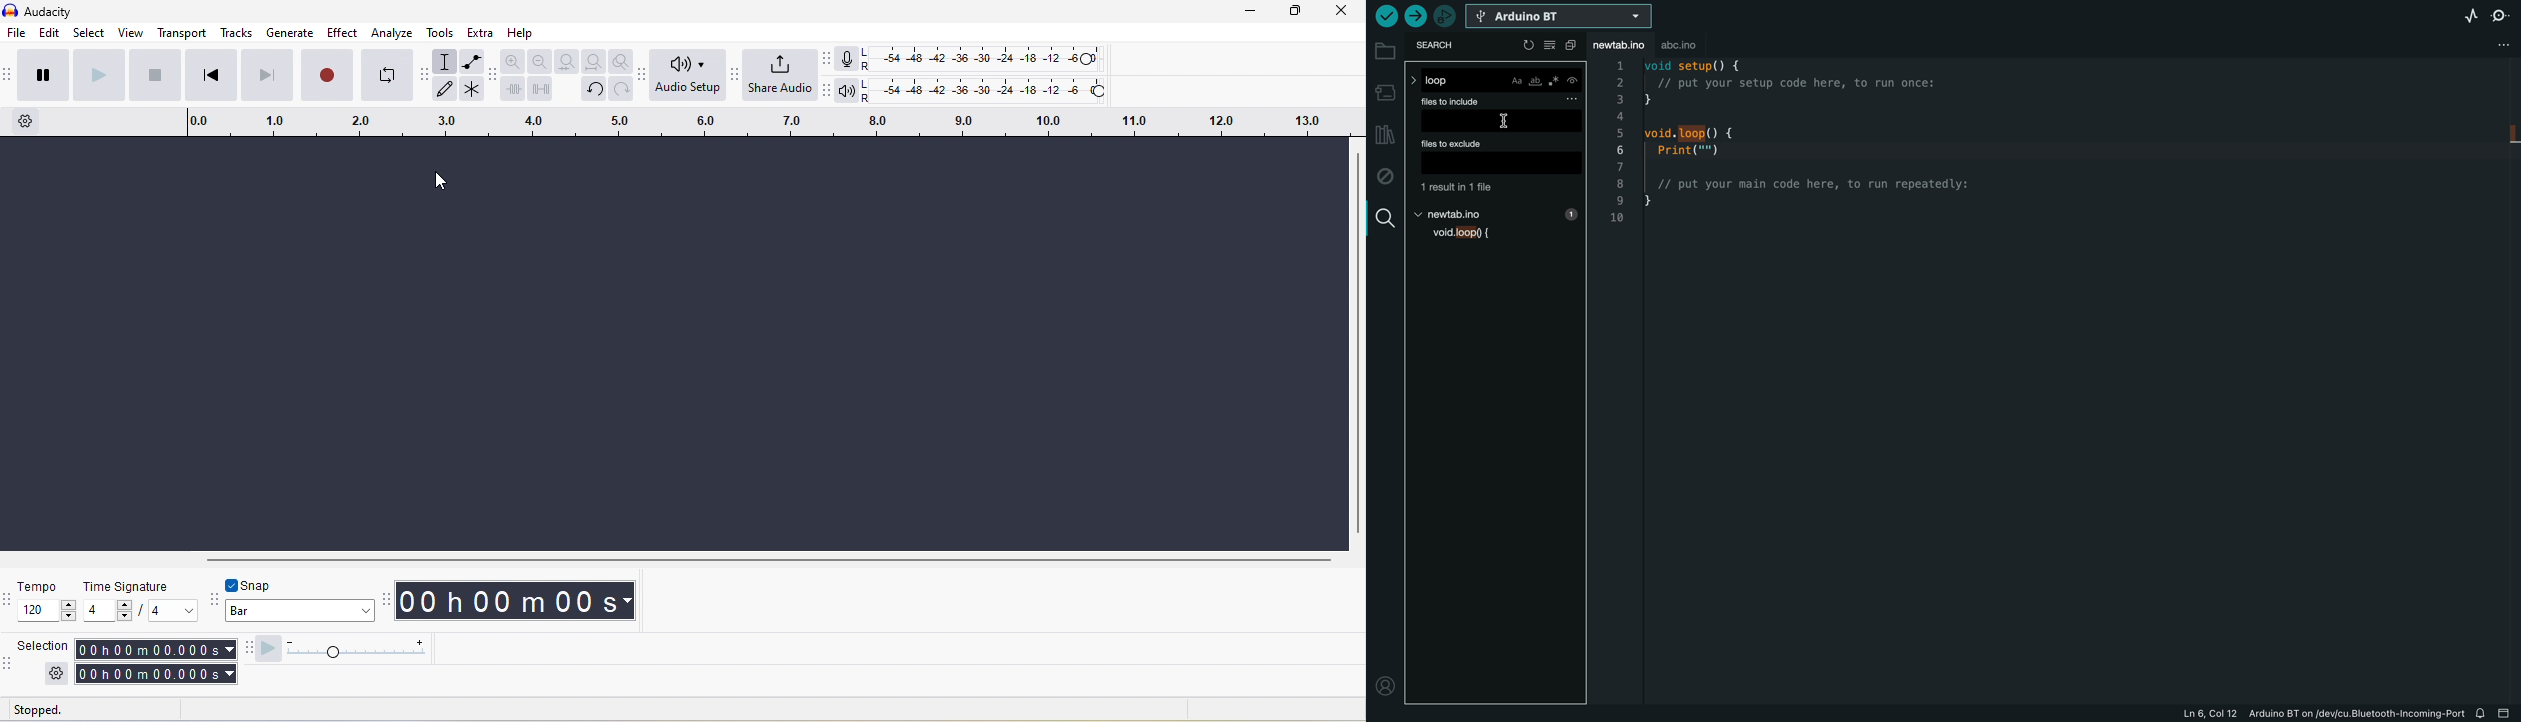 Image resolution: width=2548 pixels, height=728 pixels. Describe the element at coordinates (1383, 137) in the screenshot. I see `library manager` at that location.